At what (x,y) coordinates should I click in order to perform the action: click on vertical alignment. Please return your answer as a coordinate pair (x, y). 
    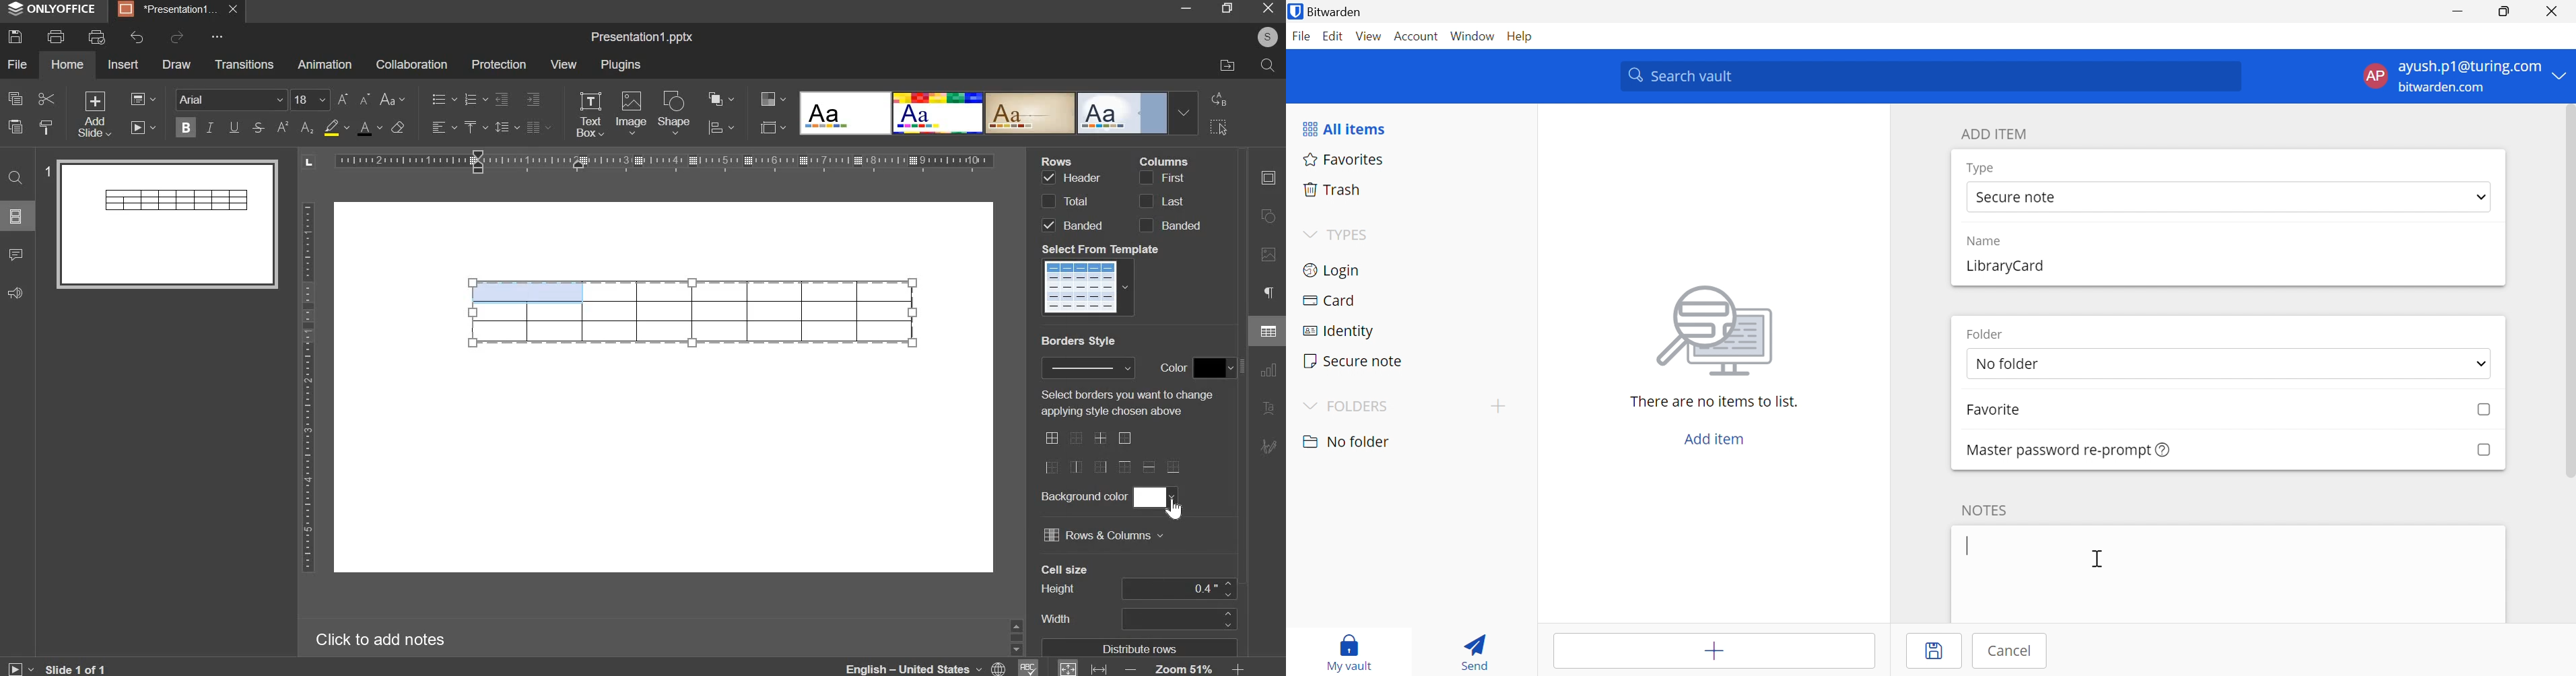
    Looking at the image, I should click on (474, 127).